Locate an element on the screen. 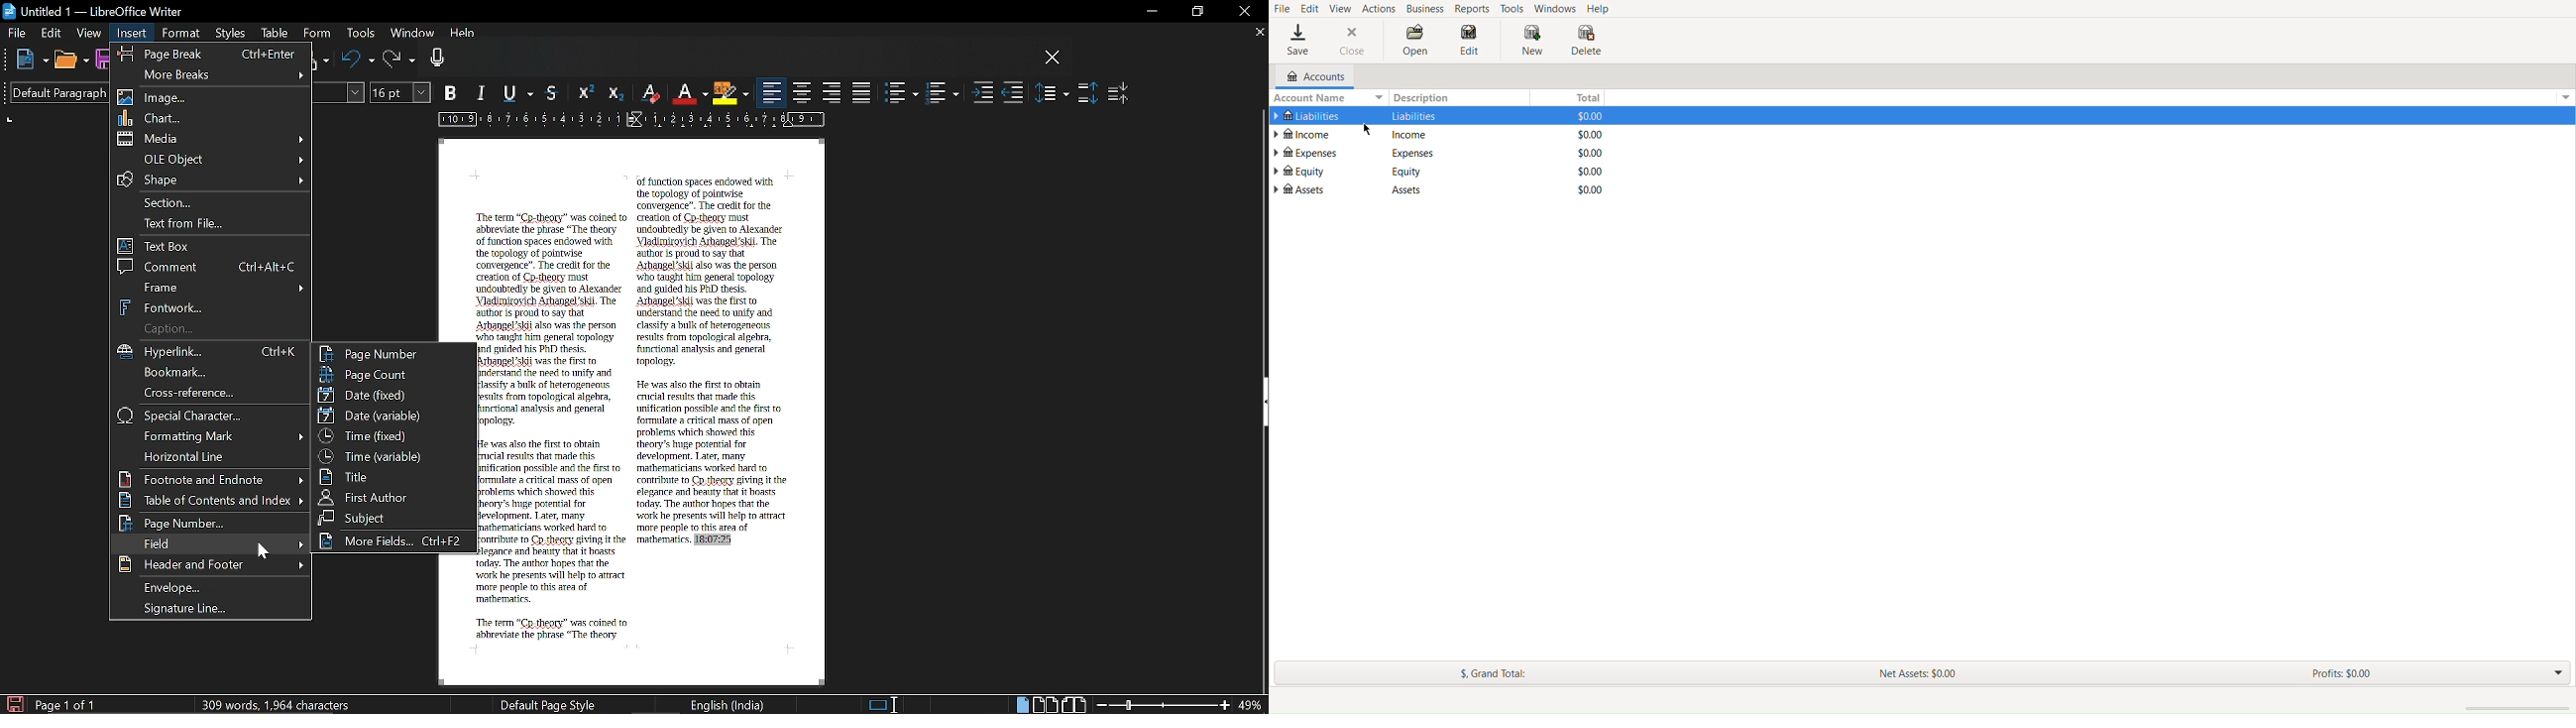  Highlight is located at coordinates (729, 92).